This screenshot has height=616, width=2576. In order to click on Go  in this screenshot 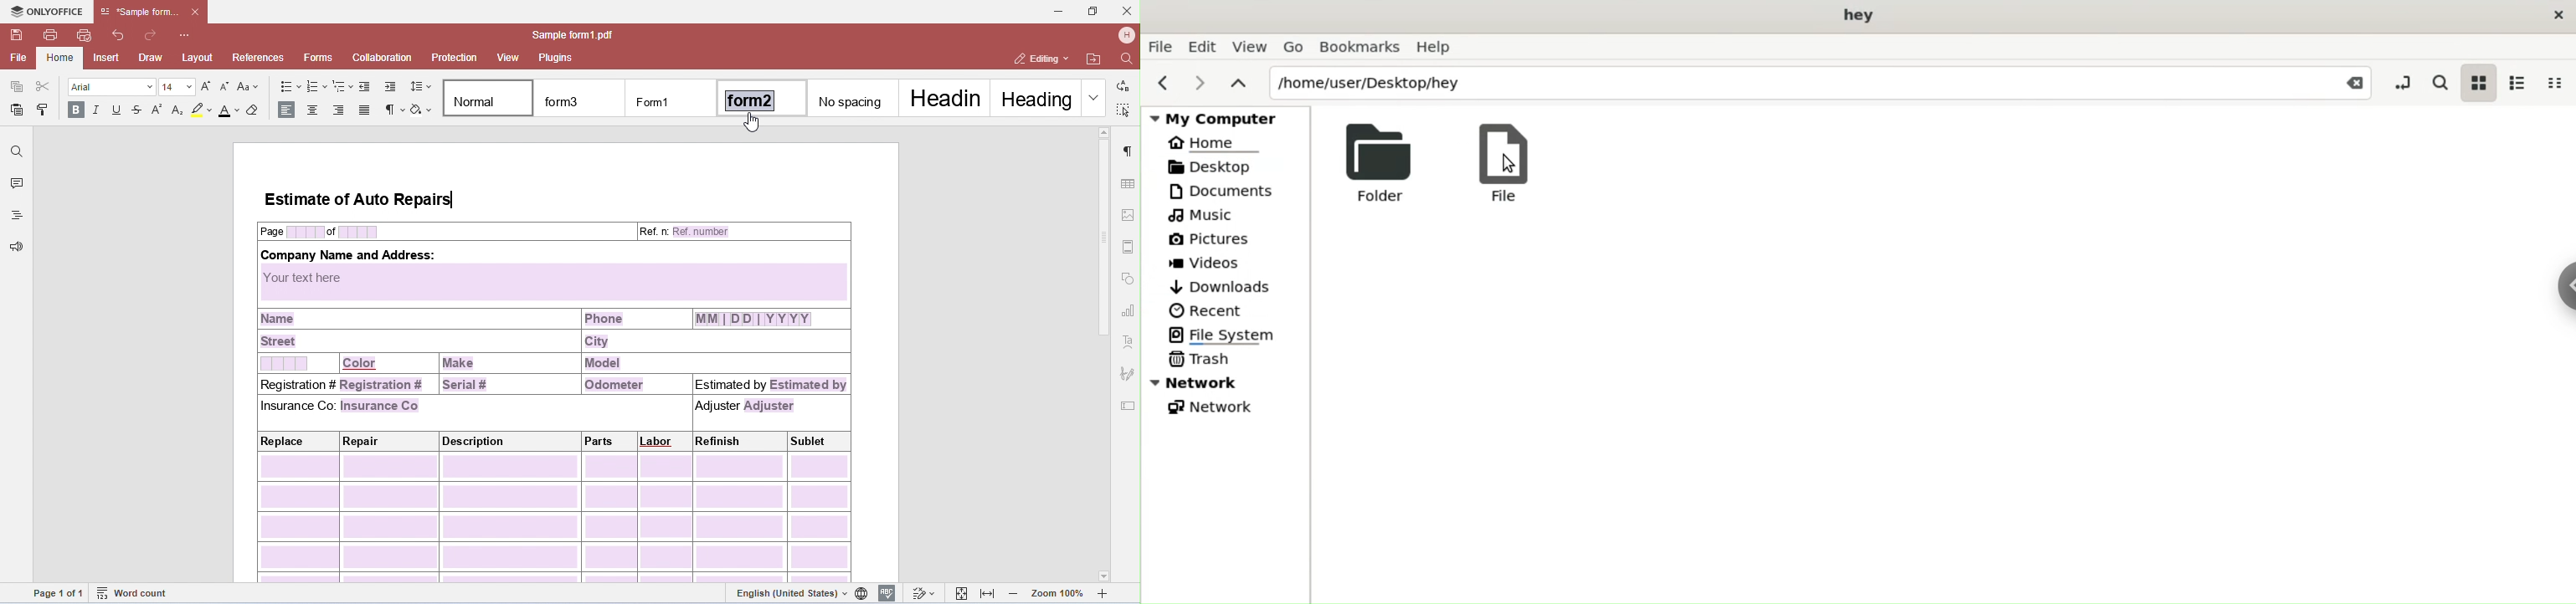, I will do `click(1297, 48)`.